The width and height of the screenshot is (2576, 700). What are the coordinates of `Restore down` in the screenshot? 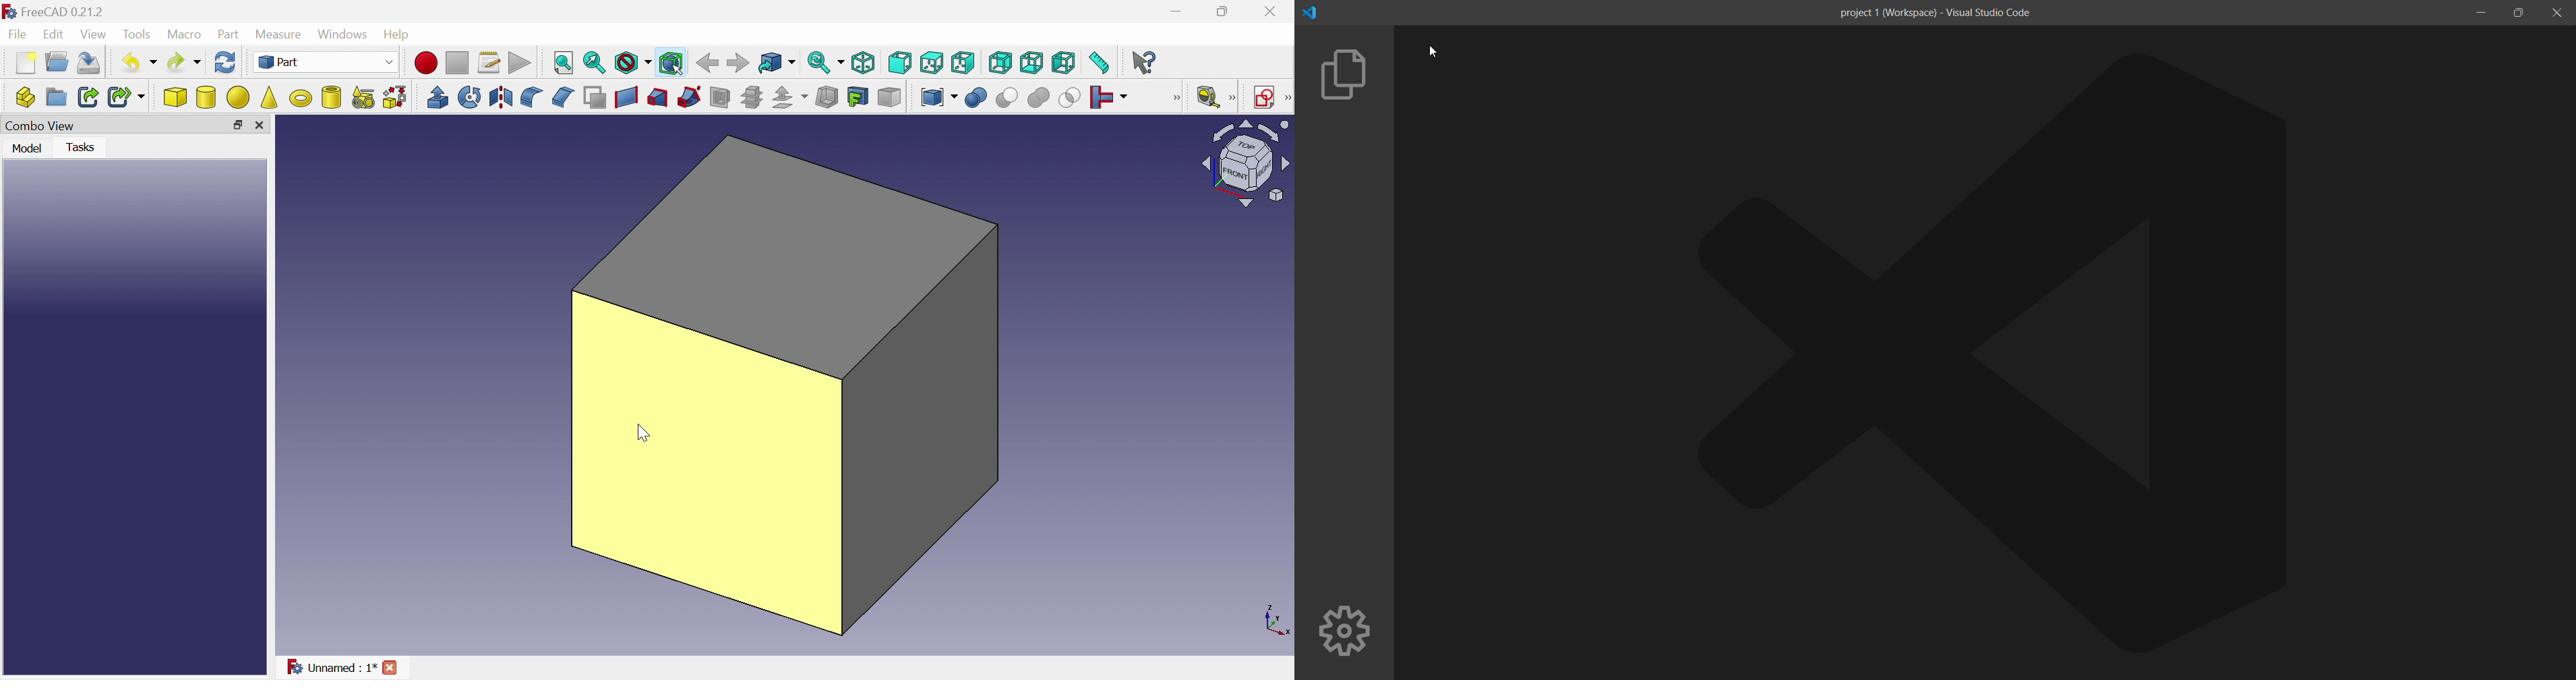 It's located at (1228, 11).